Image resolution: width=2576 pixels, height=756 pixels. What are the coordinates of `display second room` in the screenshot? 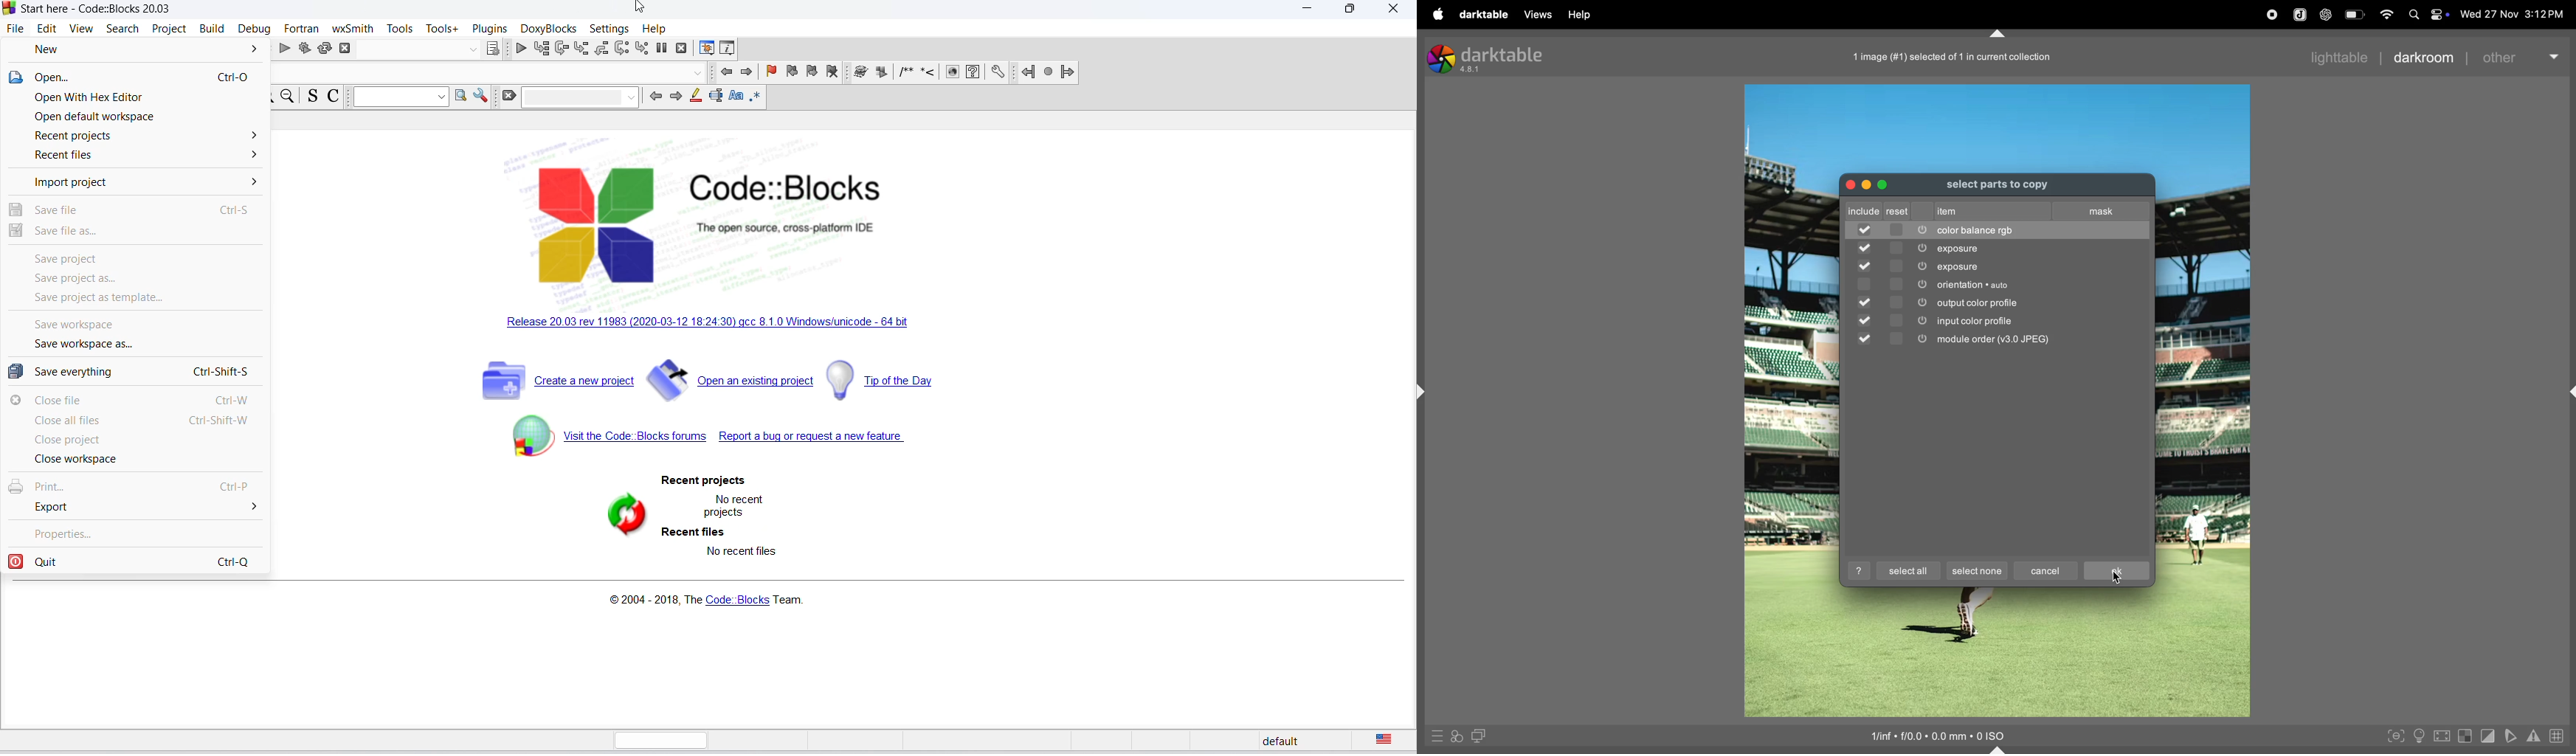 It's located at (1481, 735).